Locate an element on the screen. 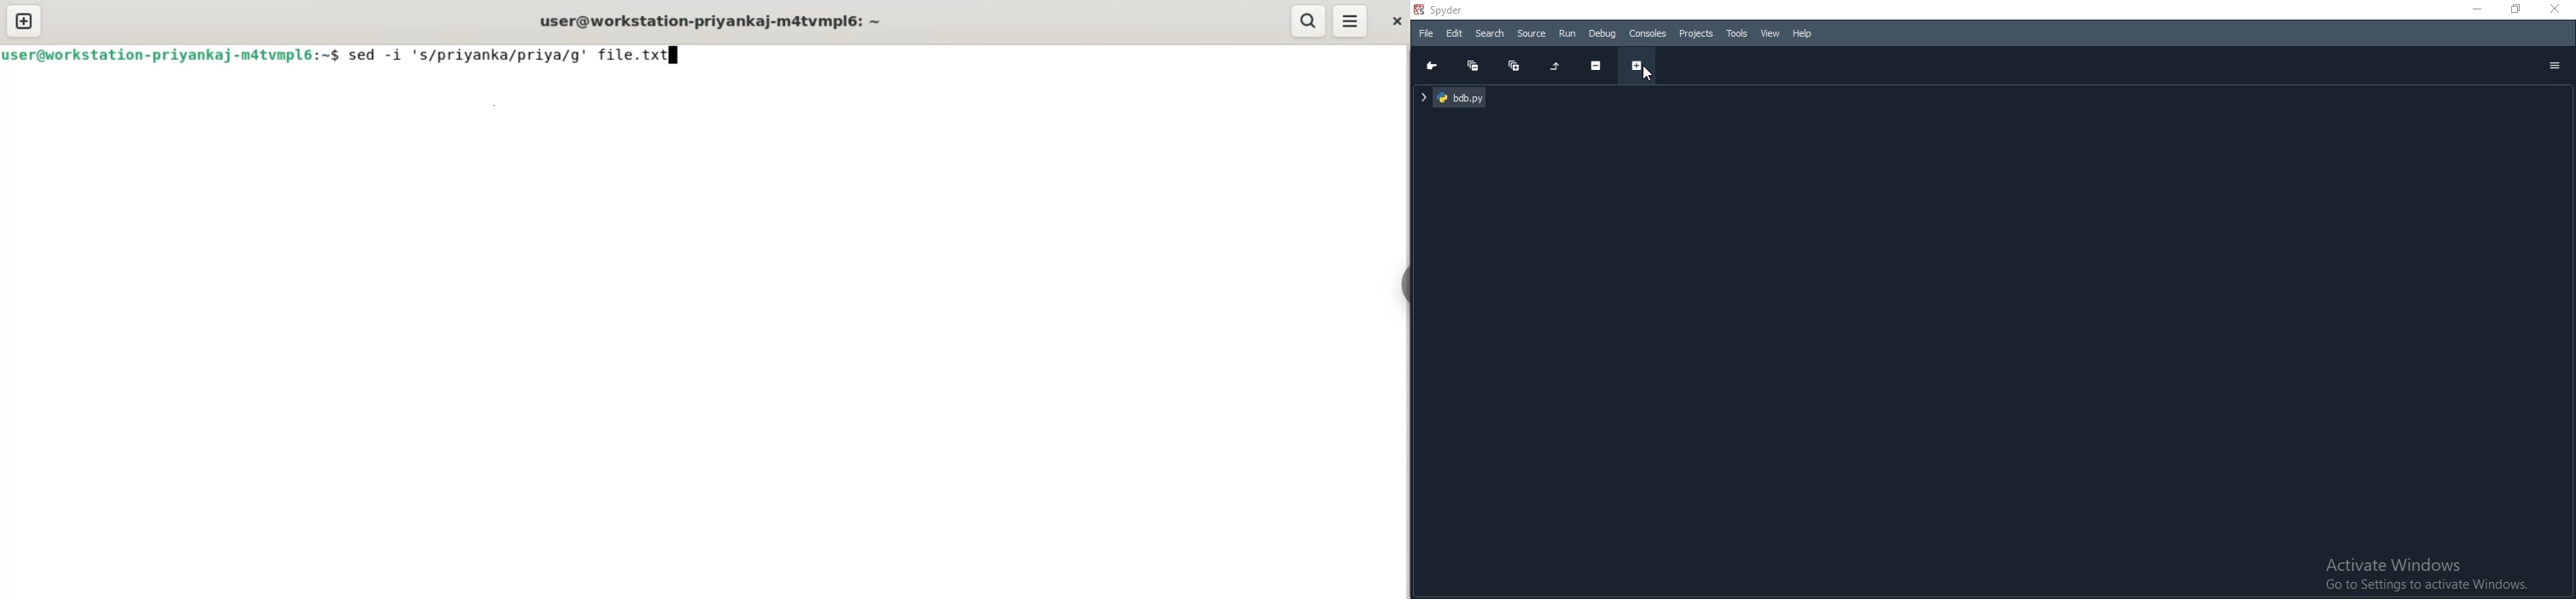 This screenshot has height=616, width=2576. Expand section  is located at coordinates (1637, 67).